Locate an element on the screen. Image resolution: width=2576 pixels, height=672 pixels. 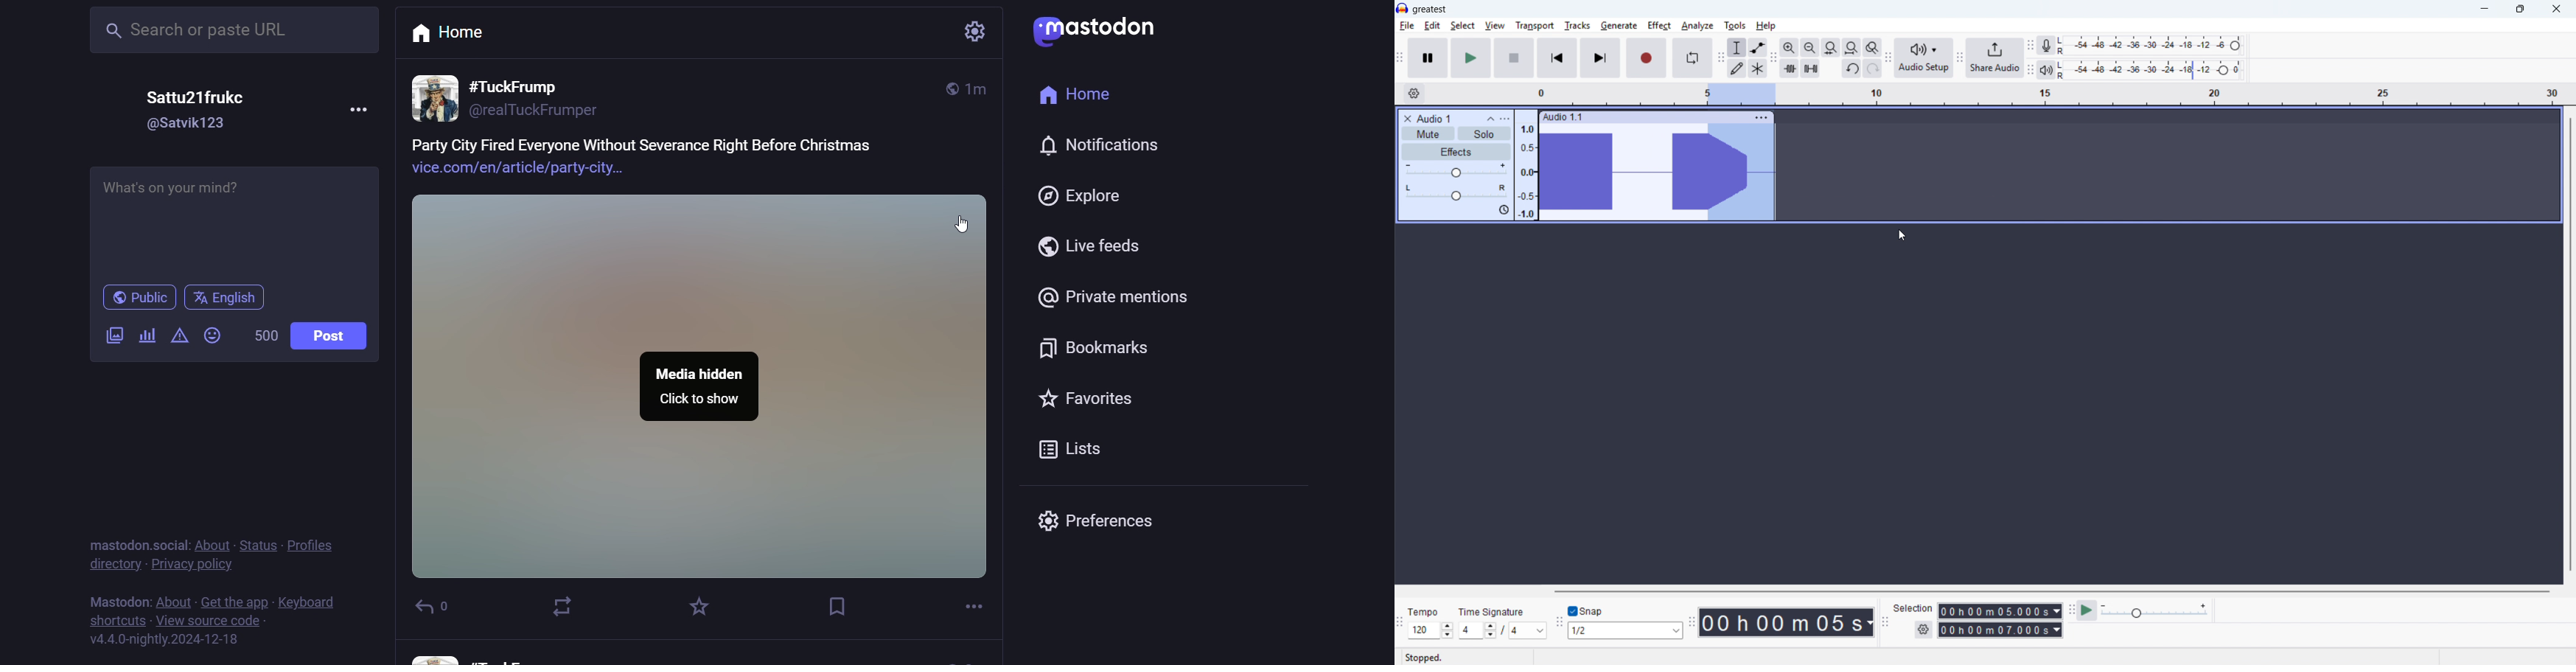
About is located at coordinates (211, 542).